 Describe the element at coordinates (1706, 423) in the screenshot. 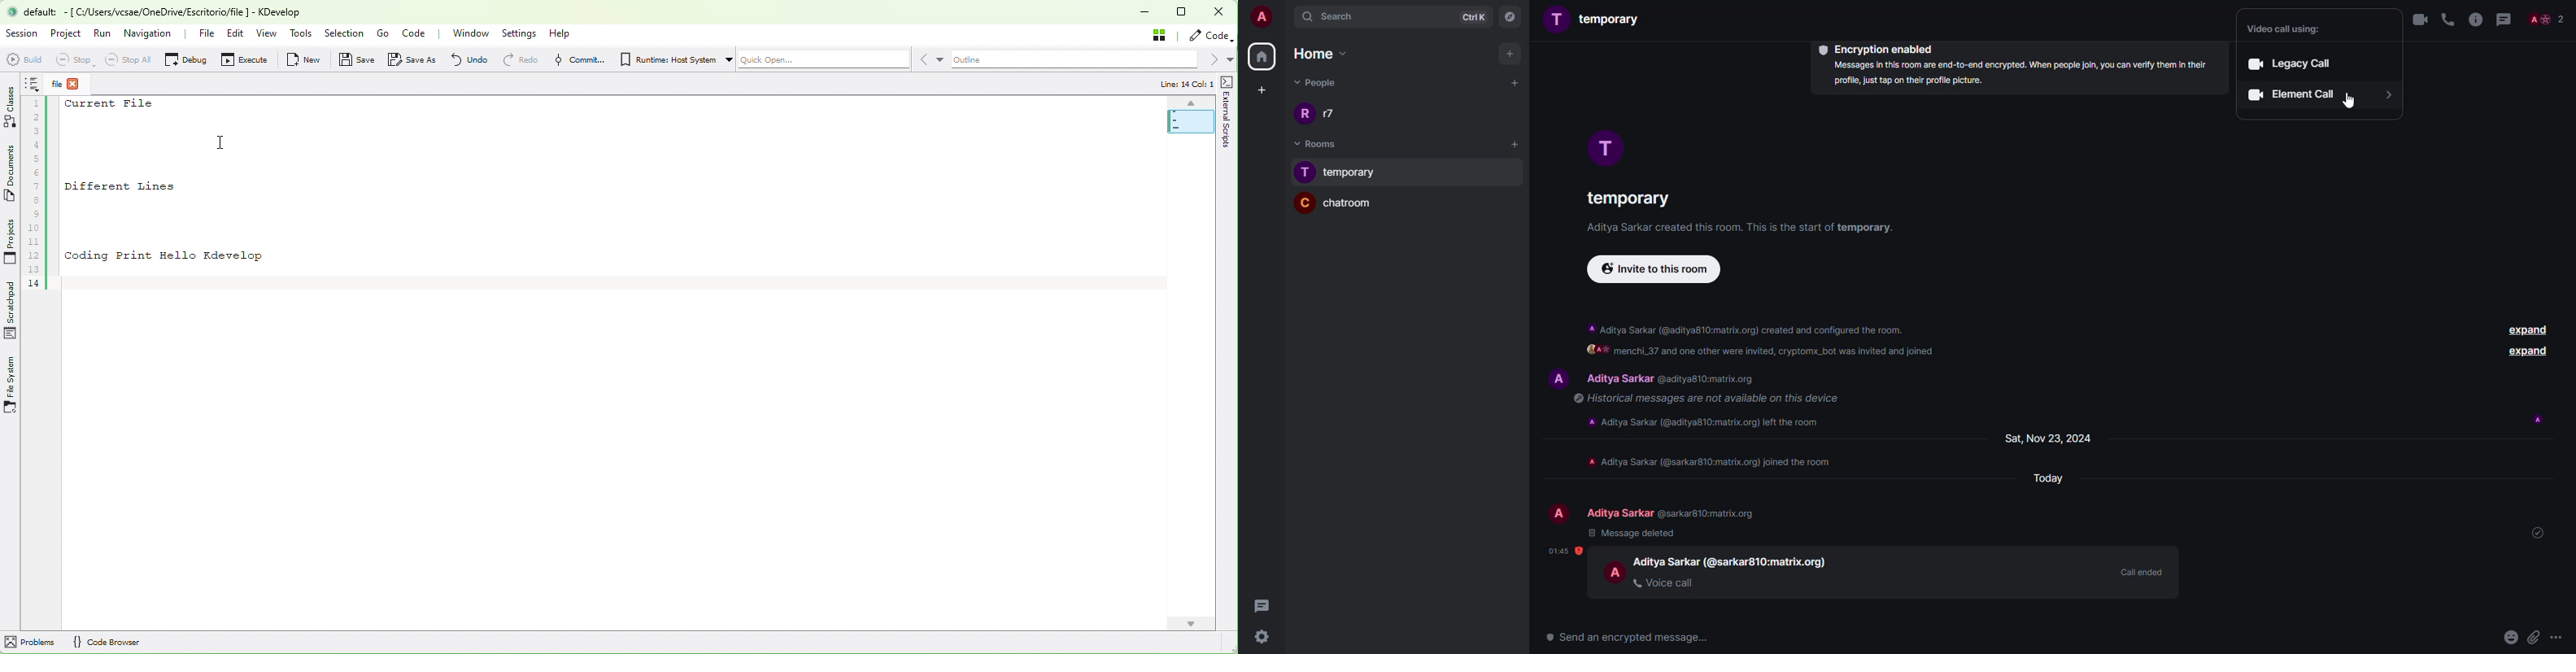

I see `` at that location.